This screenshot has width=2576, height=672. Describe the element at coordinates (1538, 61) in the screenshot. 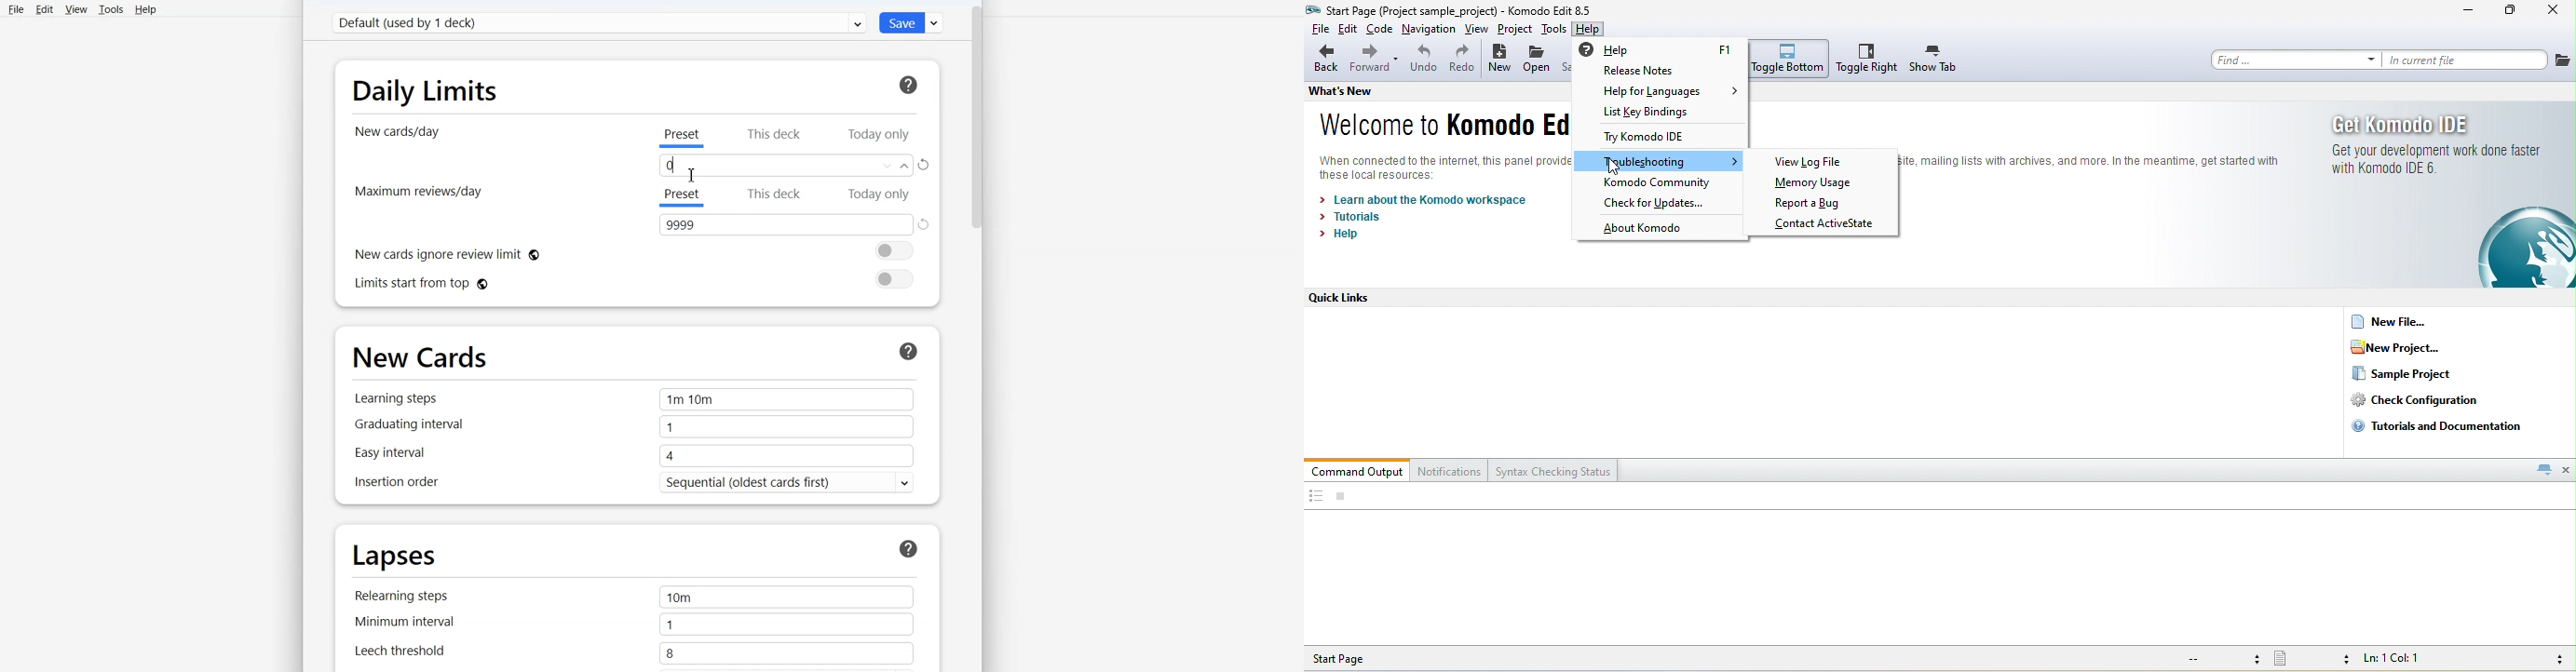

I see `open` at that location.